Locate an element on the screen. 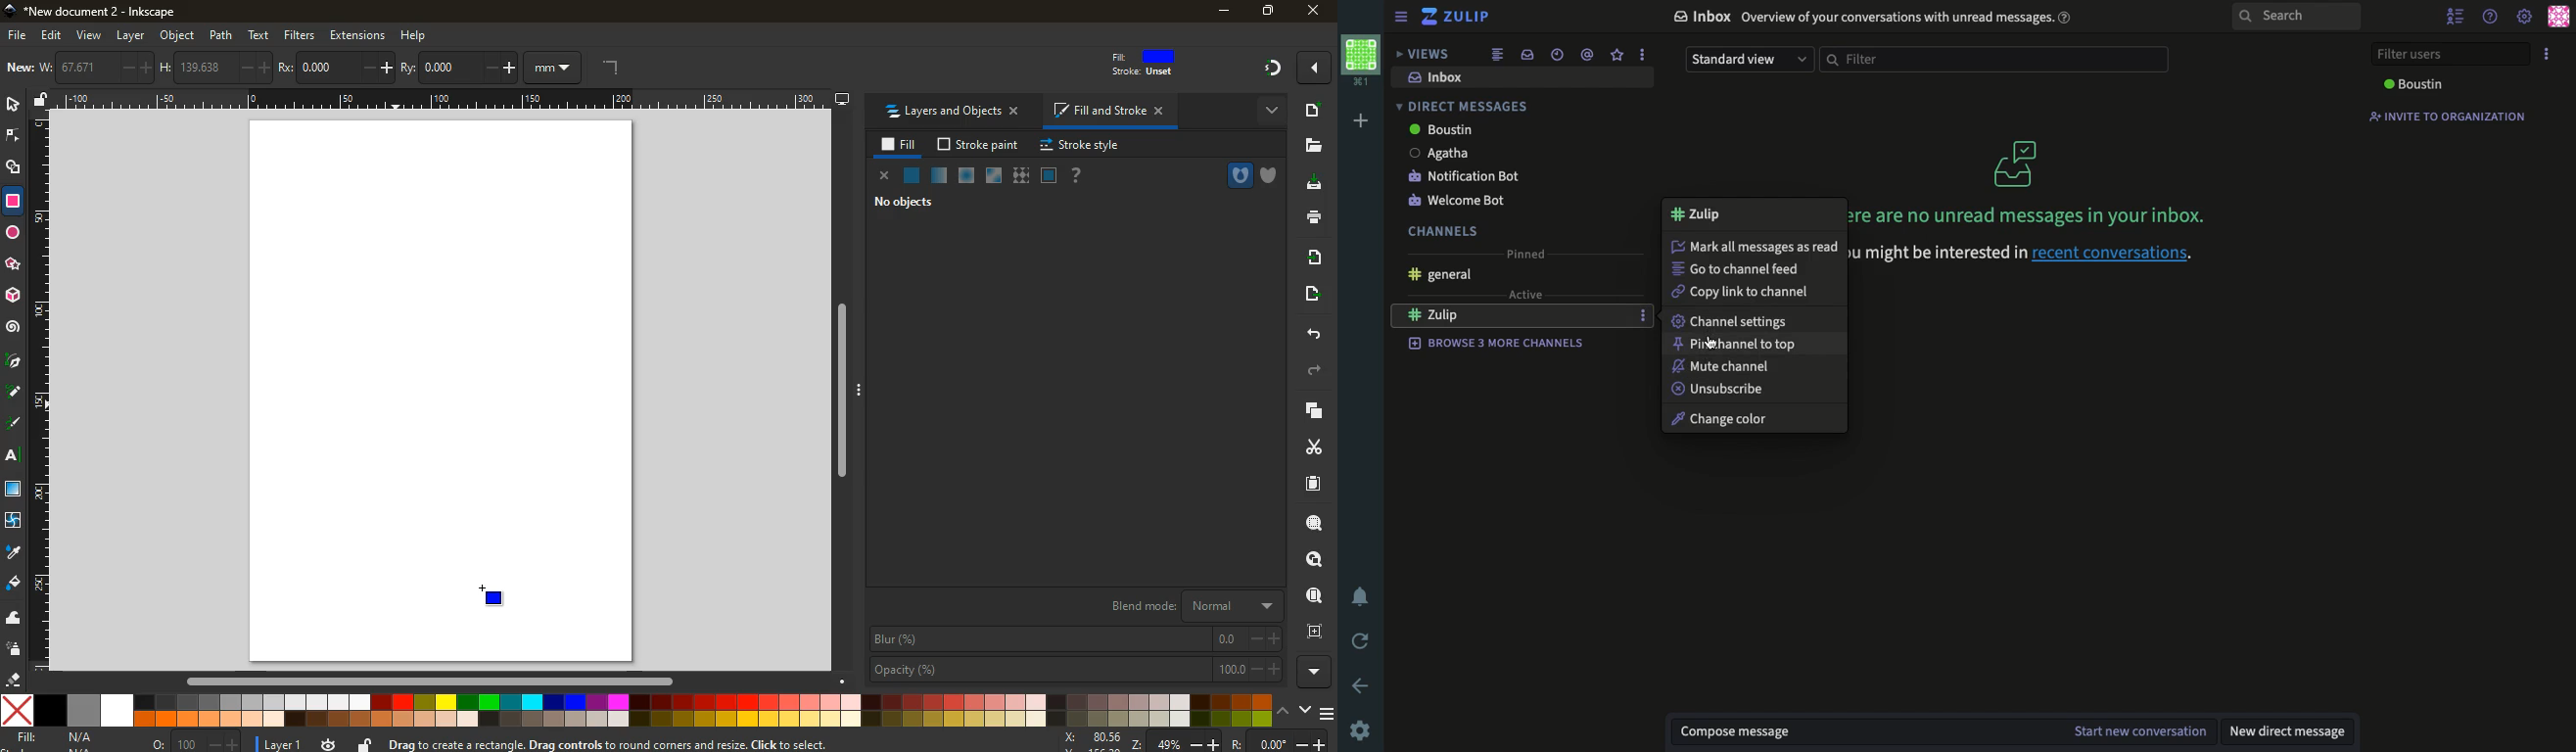 The width and height of the screenshot is (2576, 756). file is located at coordinates (15, 36).